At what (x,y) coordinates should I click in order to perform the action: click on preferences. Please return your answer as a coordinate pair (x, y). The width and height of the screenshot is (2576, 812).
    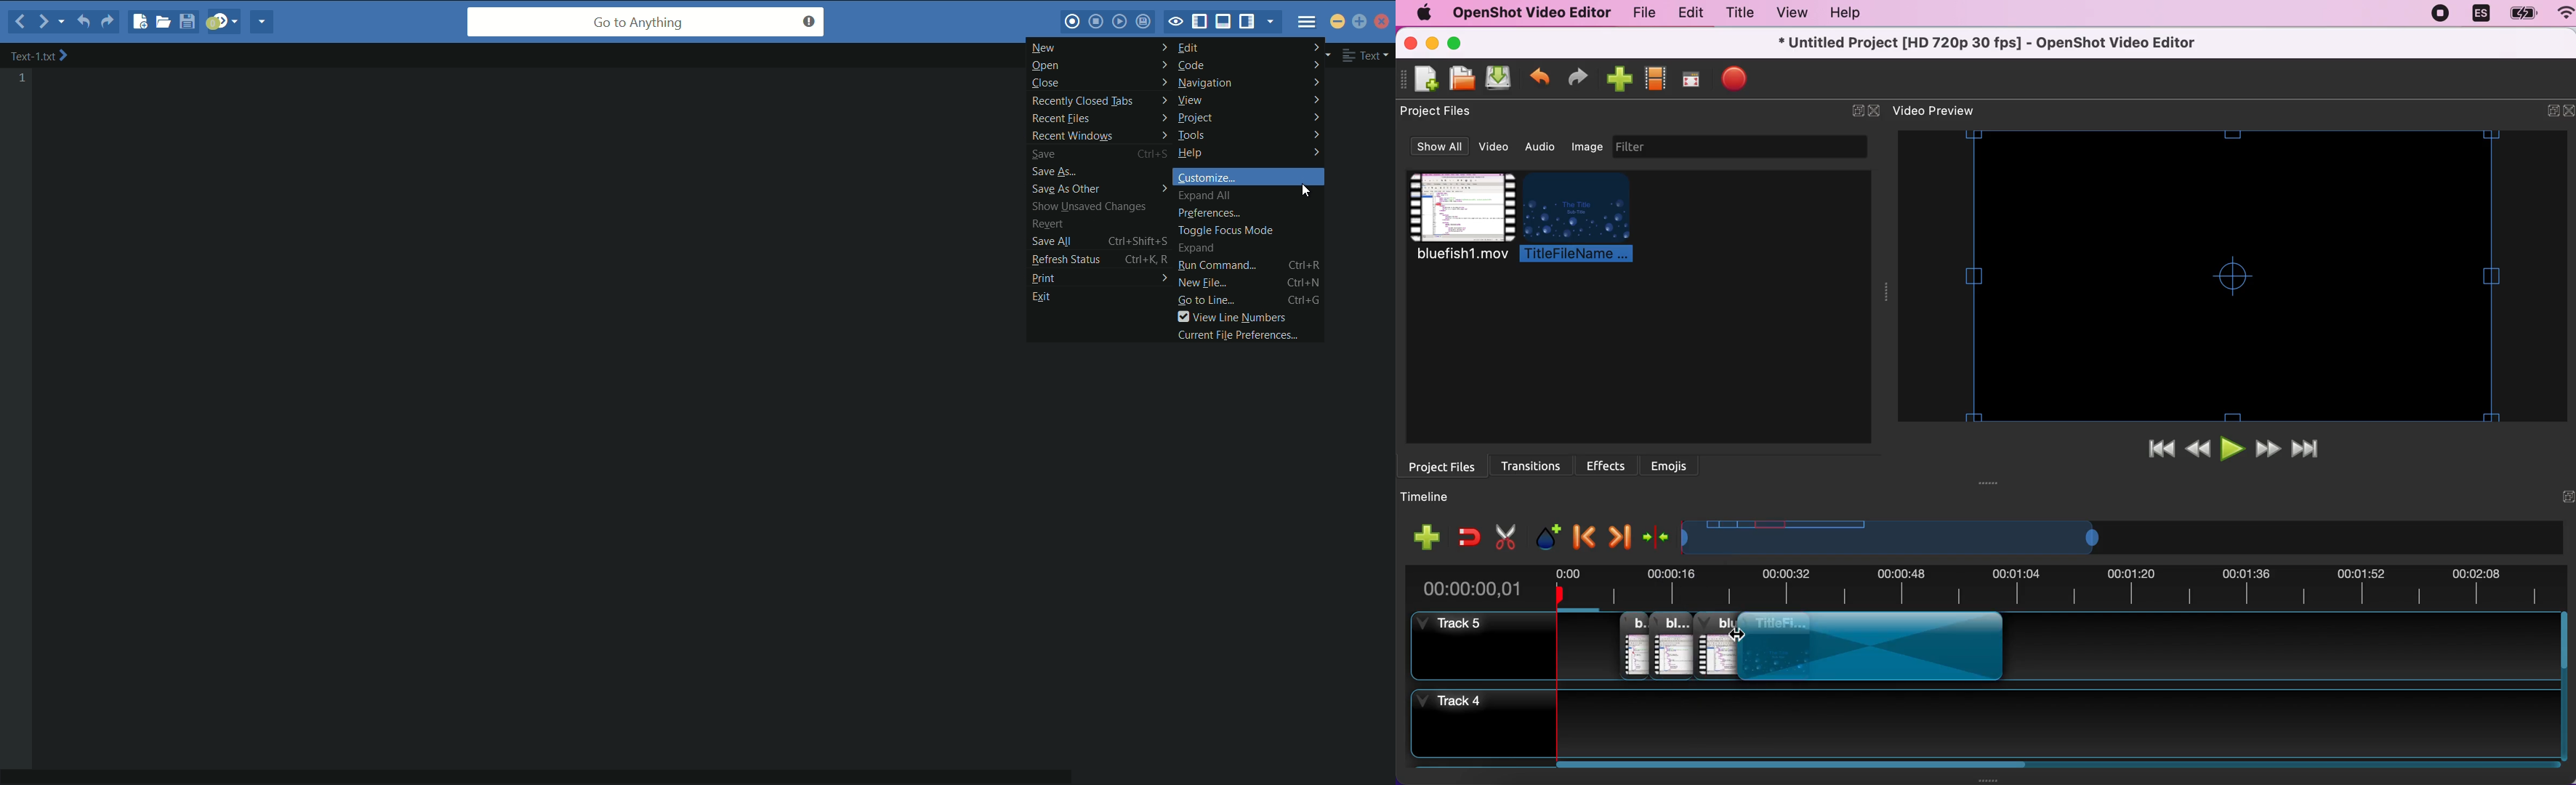
    Looking at the image, I should click on (1209, 213).